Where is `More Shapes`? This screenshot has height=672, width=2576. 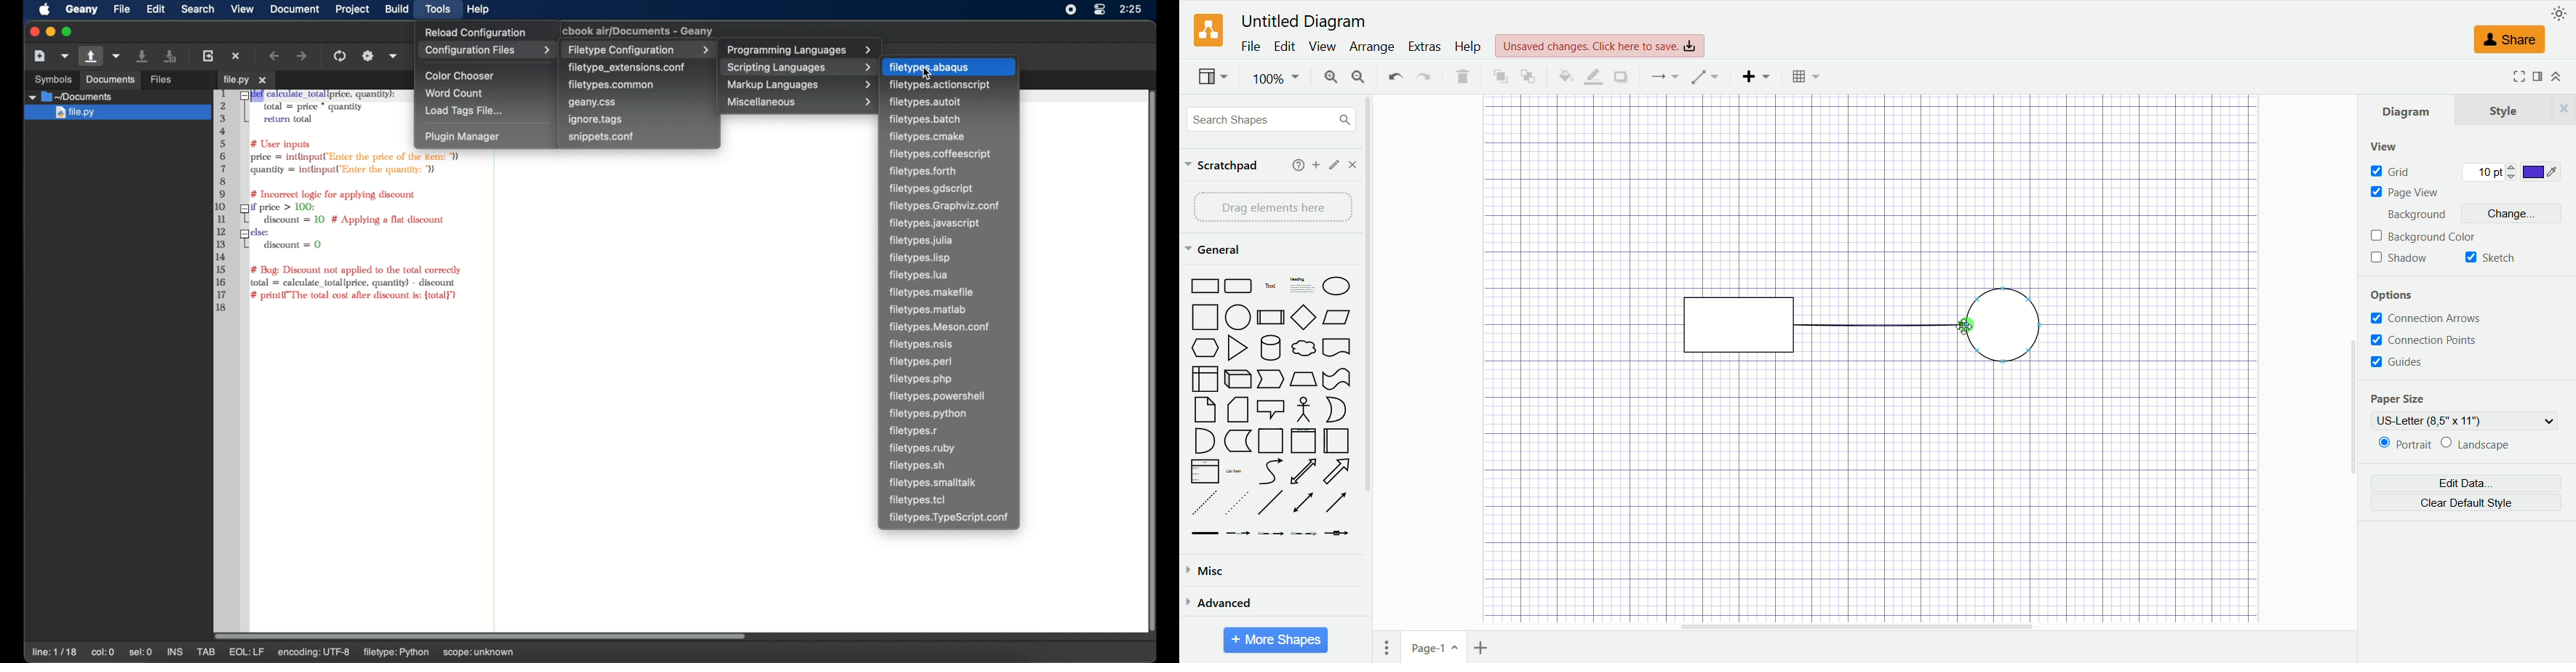
More Shapes is located at coordinates (1276, 640).